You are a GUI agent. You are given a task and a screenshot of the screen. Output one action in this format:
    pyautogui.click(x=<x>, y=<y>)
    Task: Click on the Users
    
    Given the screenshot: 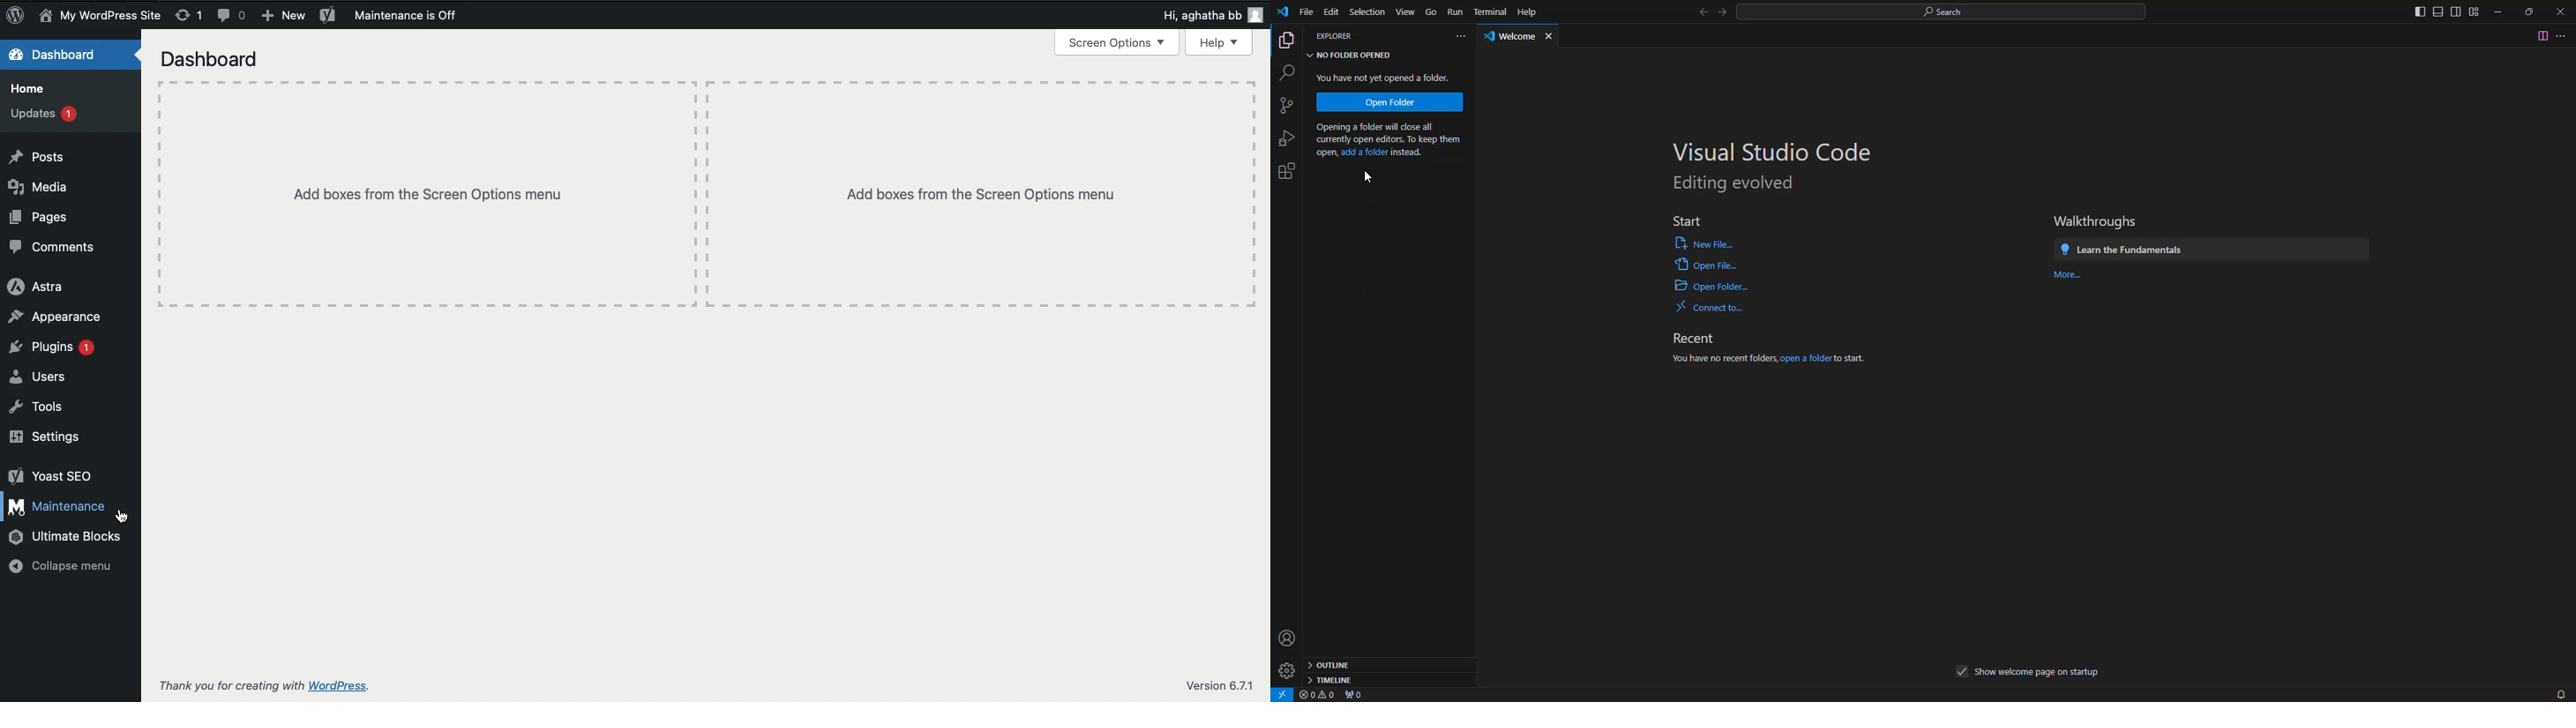 What is the action you would take?
    pyautogui.click(x=36, y=377)
    